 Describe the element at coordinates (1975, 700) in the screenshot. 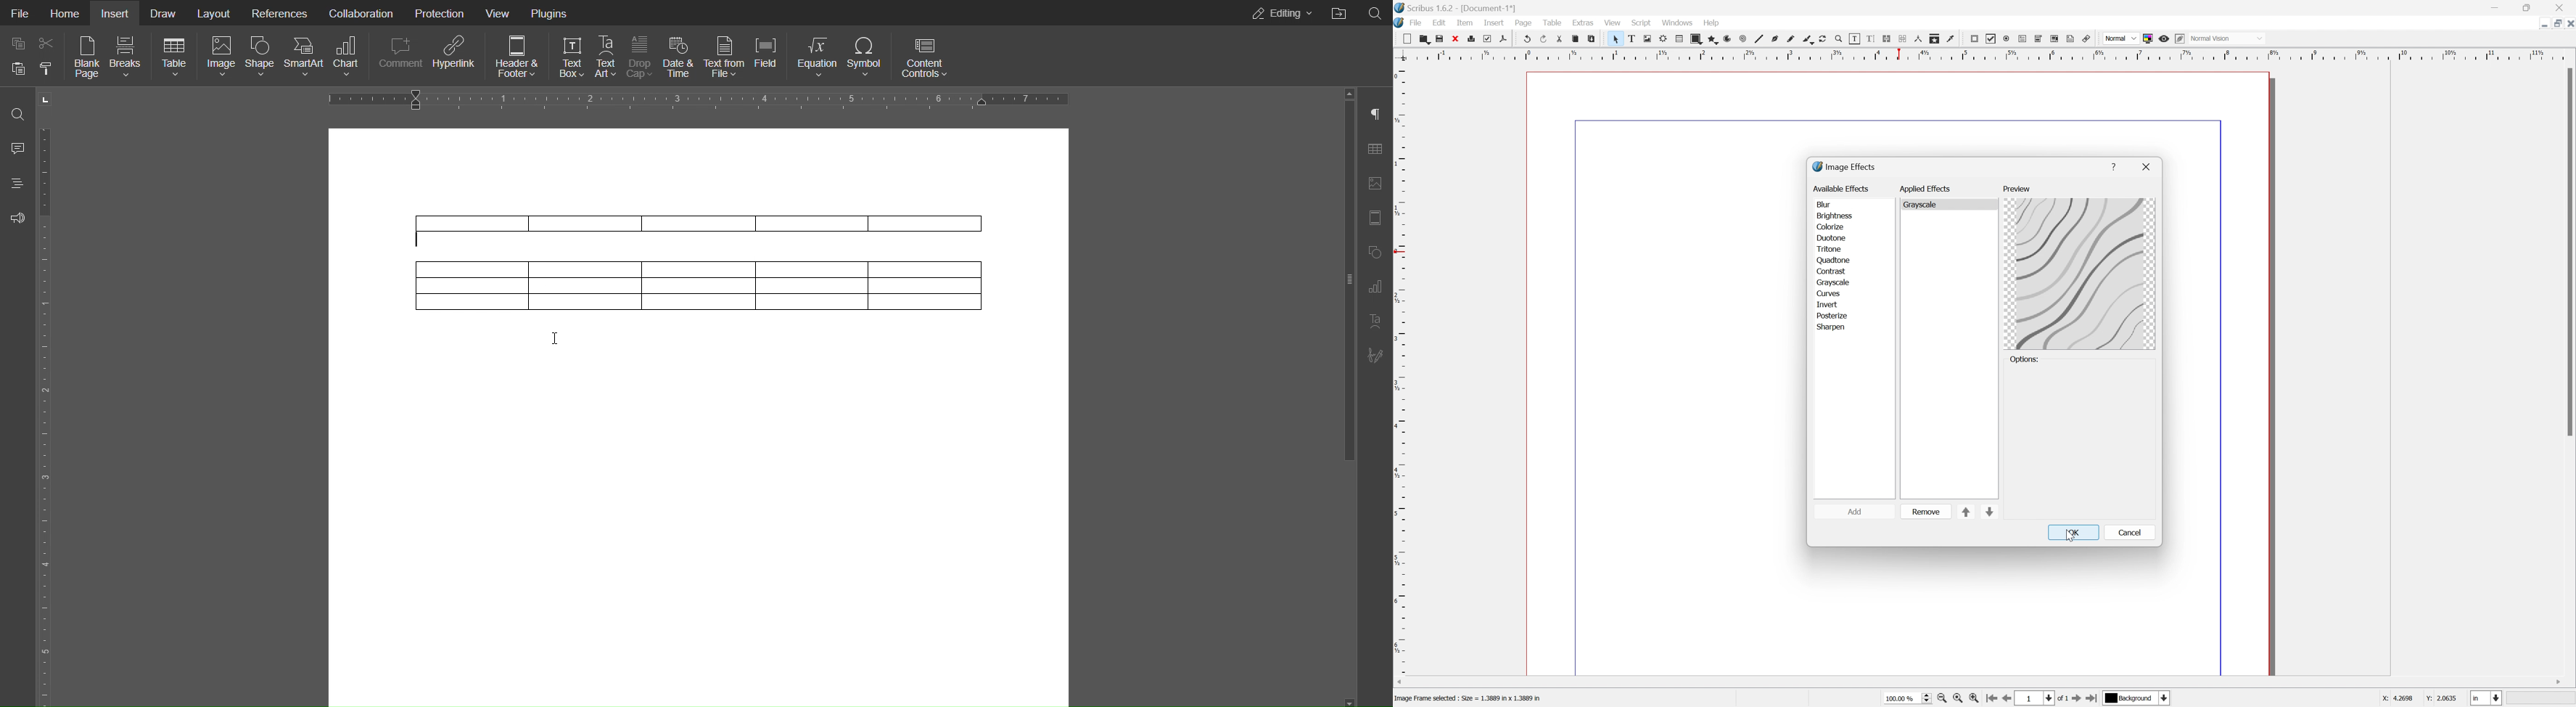

I see `Zoom in by the stepping value in tools preferences` at that location.